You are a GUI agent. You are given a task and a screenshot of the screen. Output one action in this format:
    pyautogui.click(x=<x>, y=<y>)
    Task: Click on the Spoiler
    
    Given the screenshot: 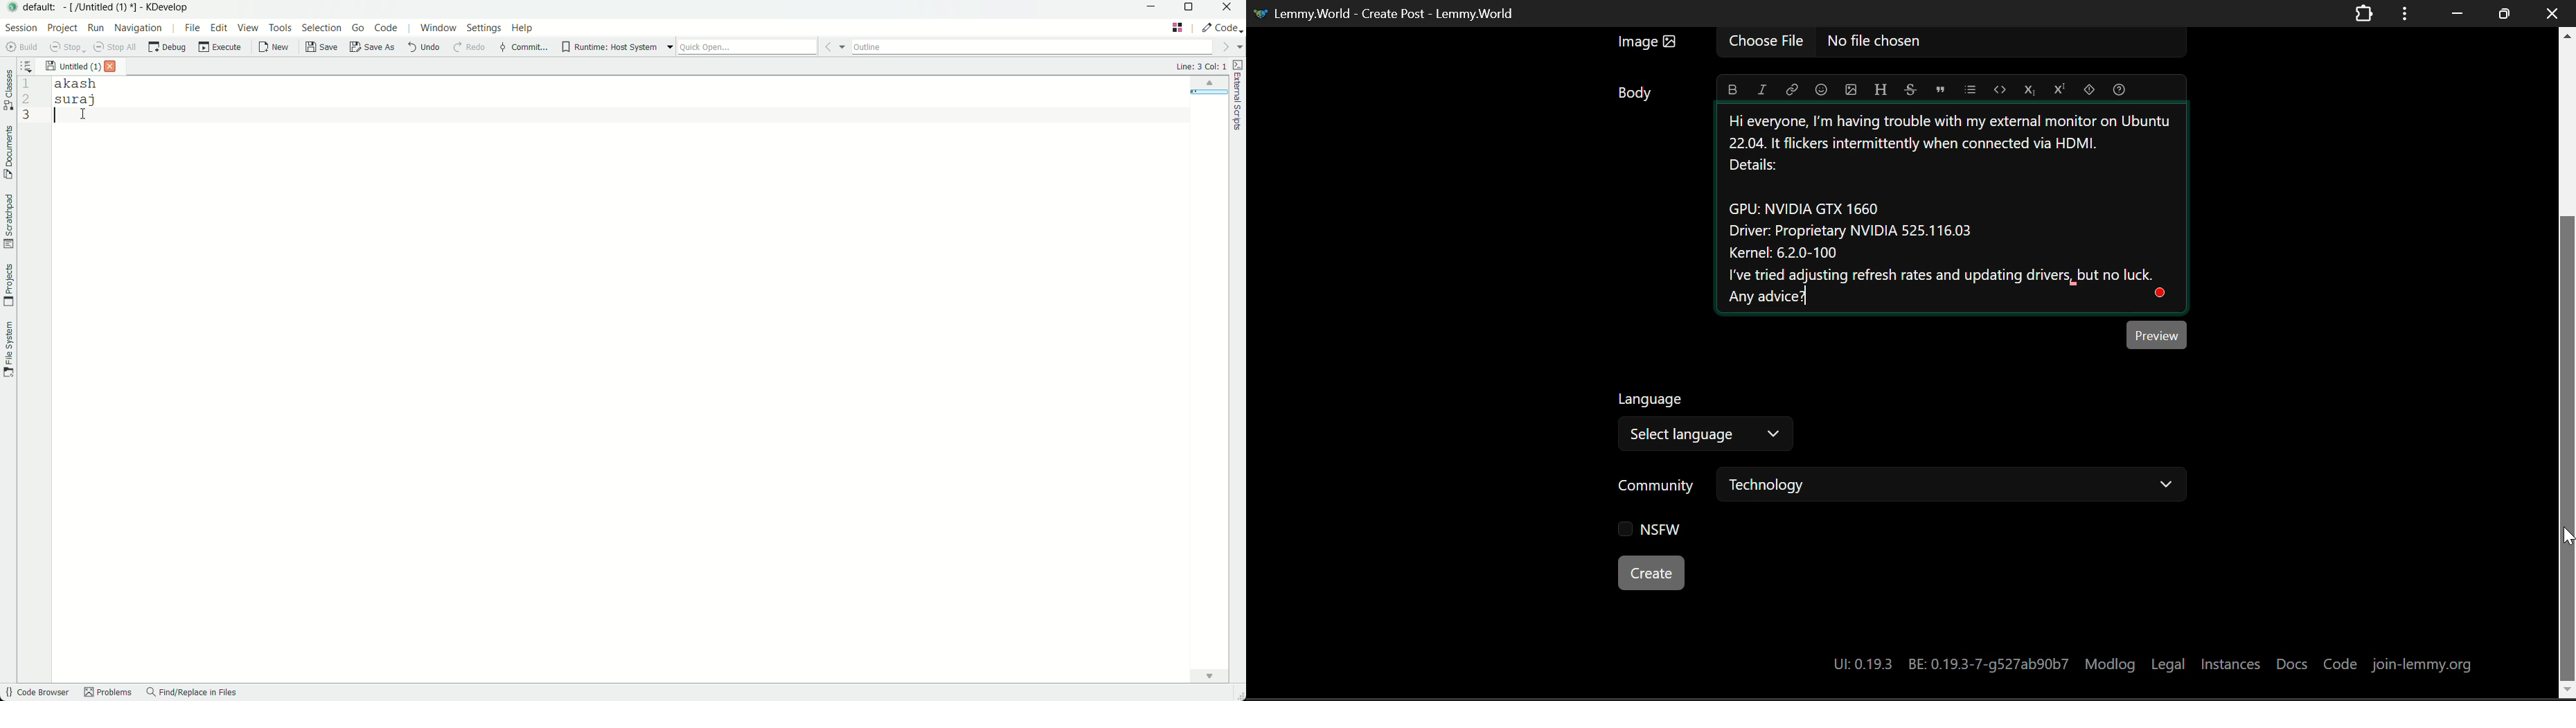 What is the action you would take?
    pyautogui.click(x=2088, y=87)
    